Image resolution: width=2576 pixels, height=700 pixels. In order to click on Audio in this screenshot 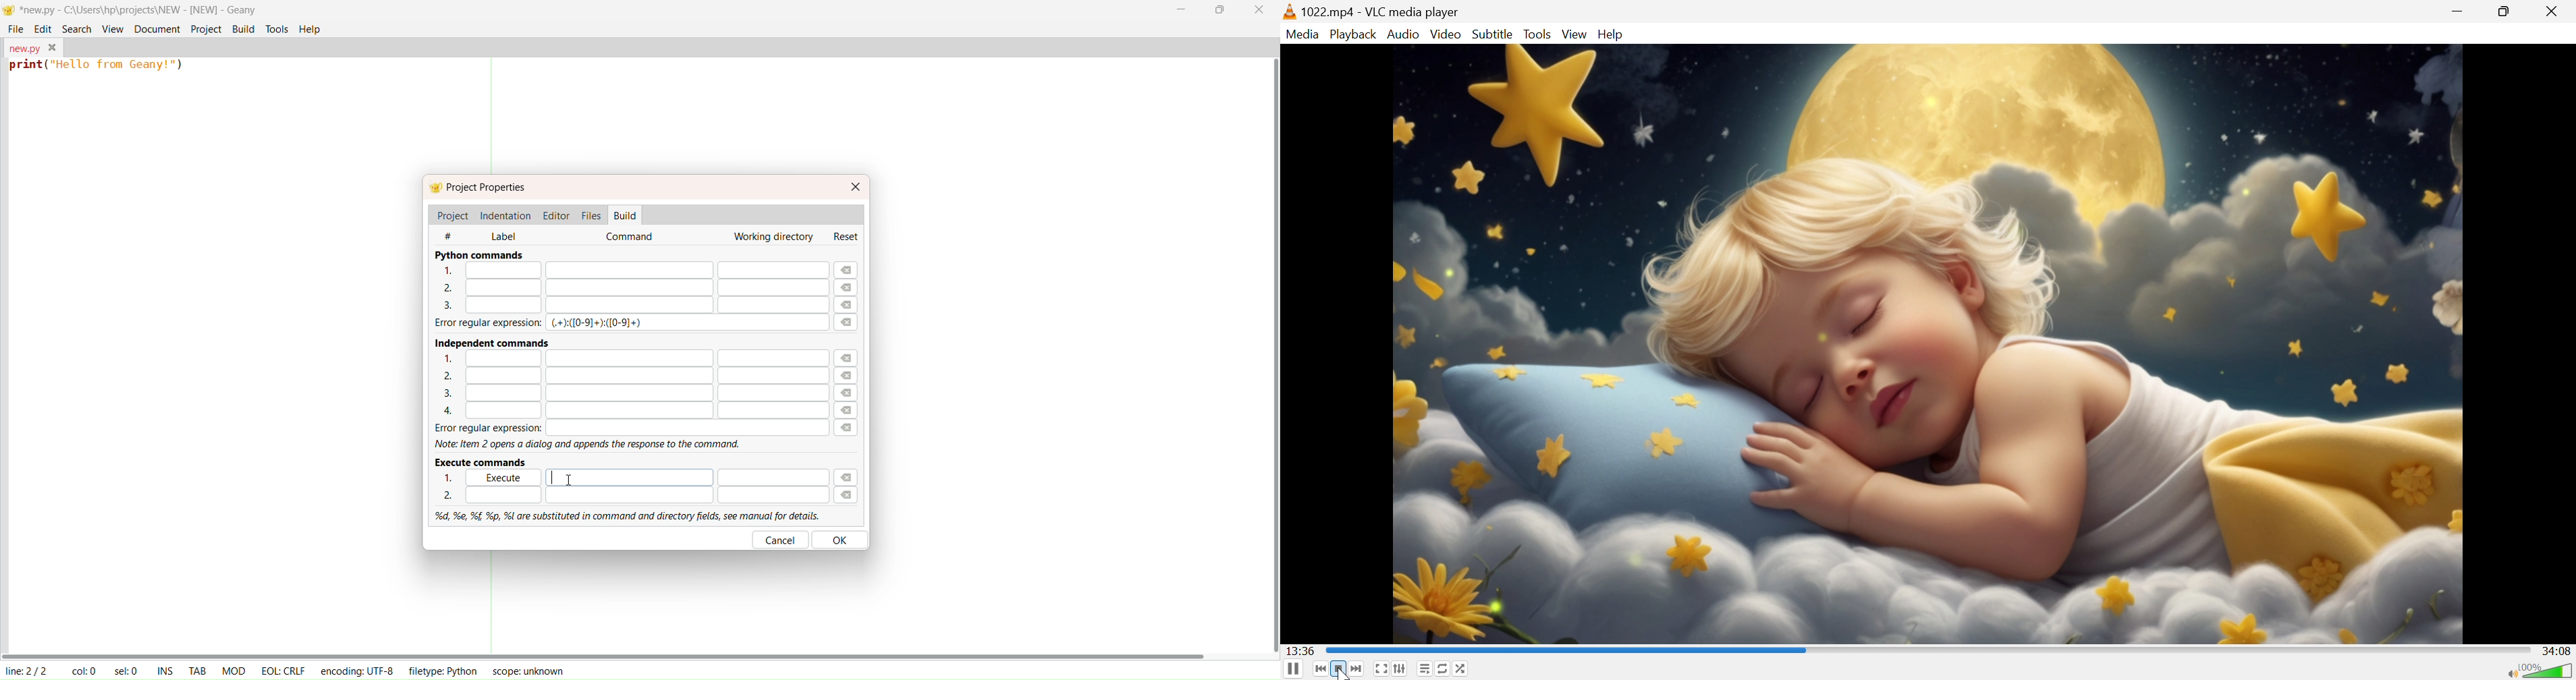, I will do `click(1404, 33)`.